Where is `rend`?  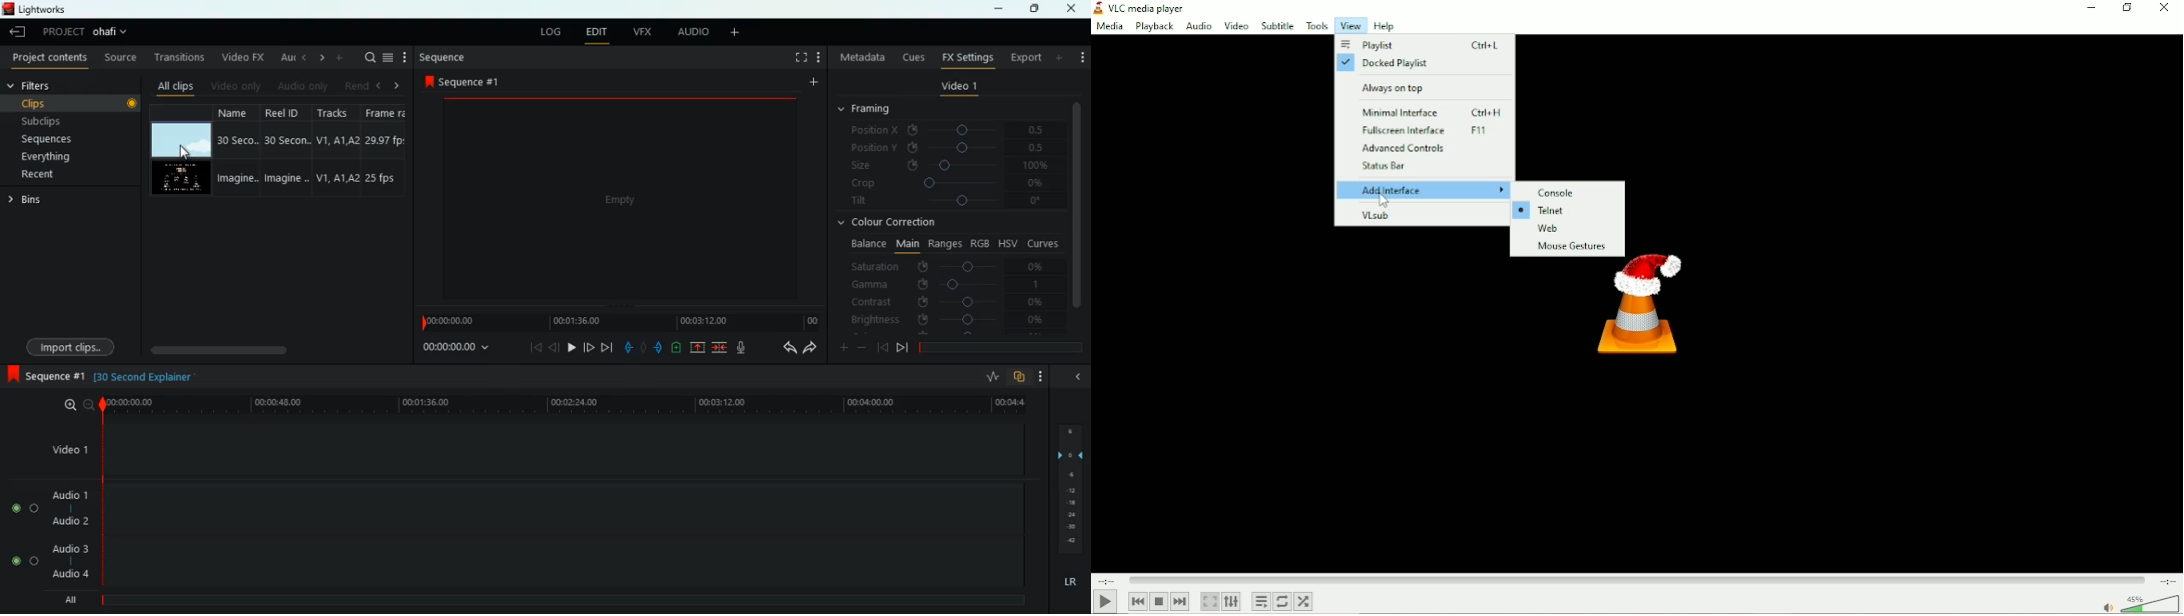 rend is located at coordinates (351, 84).